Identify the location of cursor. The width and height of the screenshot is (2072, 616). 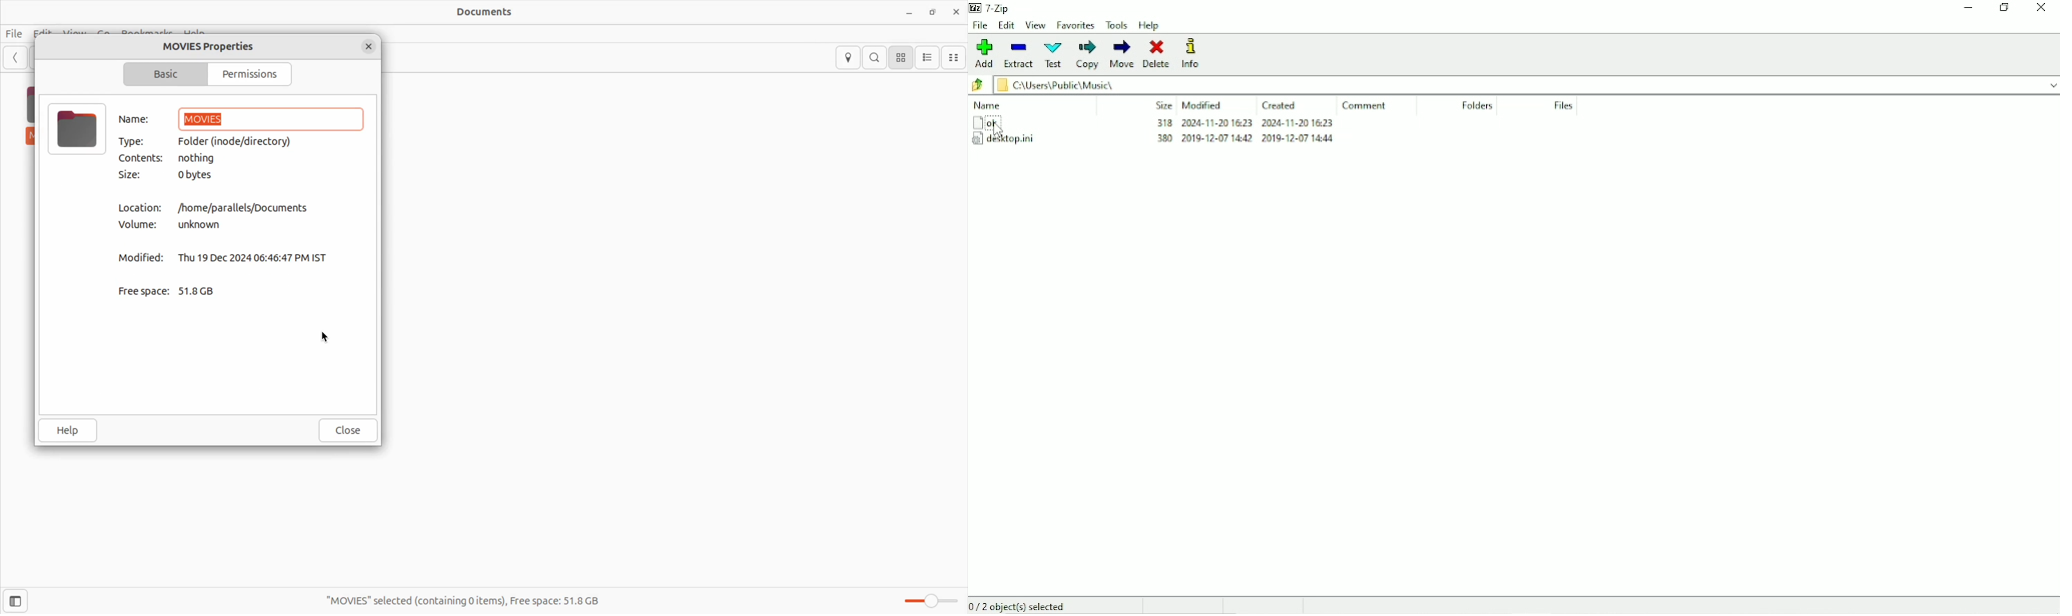
(327, 338).